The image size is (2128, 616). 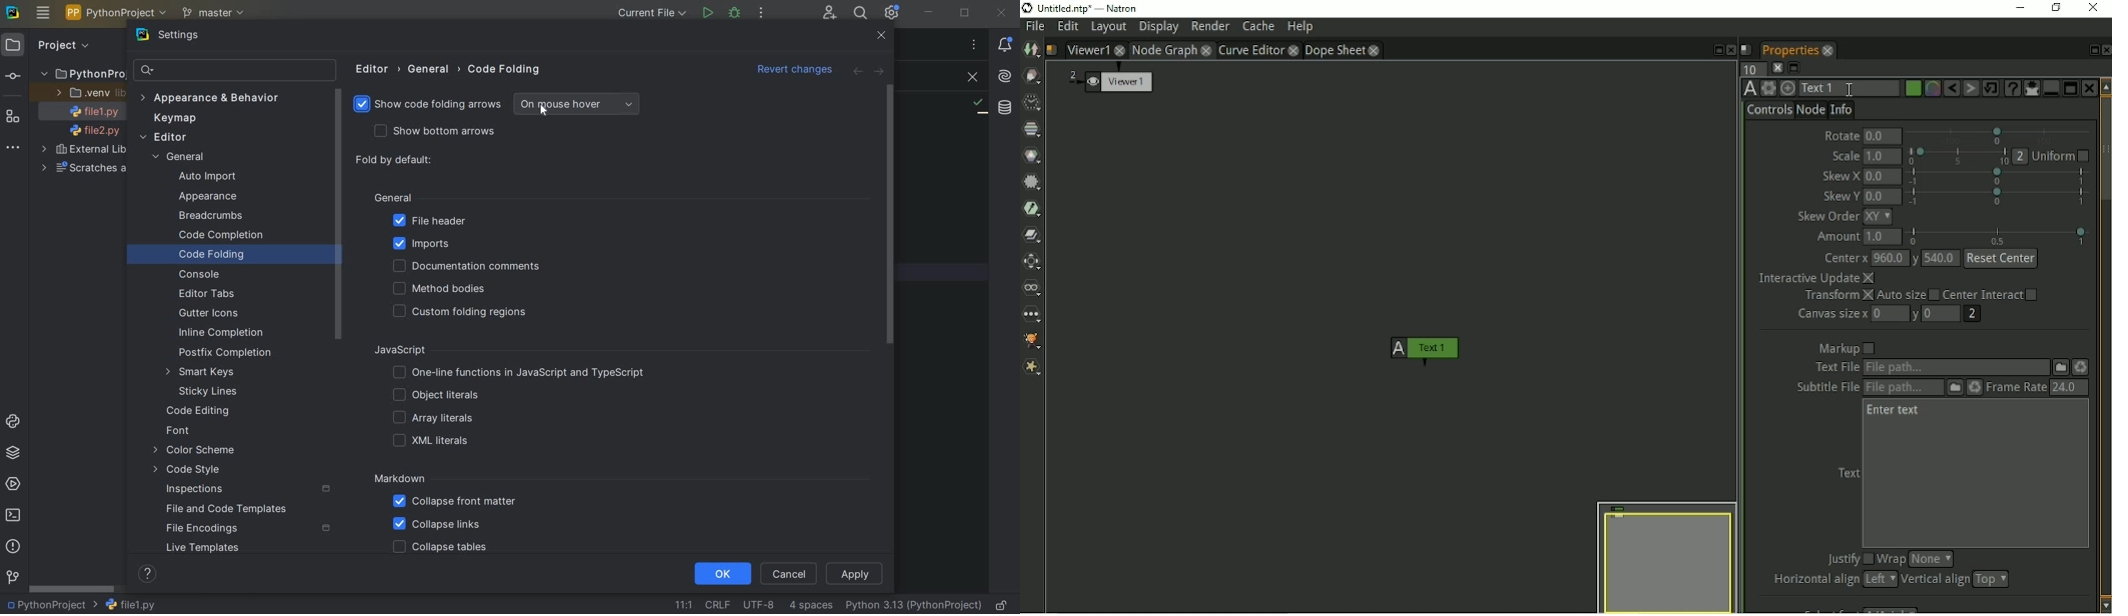 What do you see at coordinates (90, 113) in the screenshot?
I see `FILE NAME 1` at bounding box center [90, 113].